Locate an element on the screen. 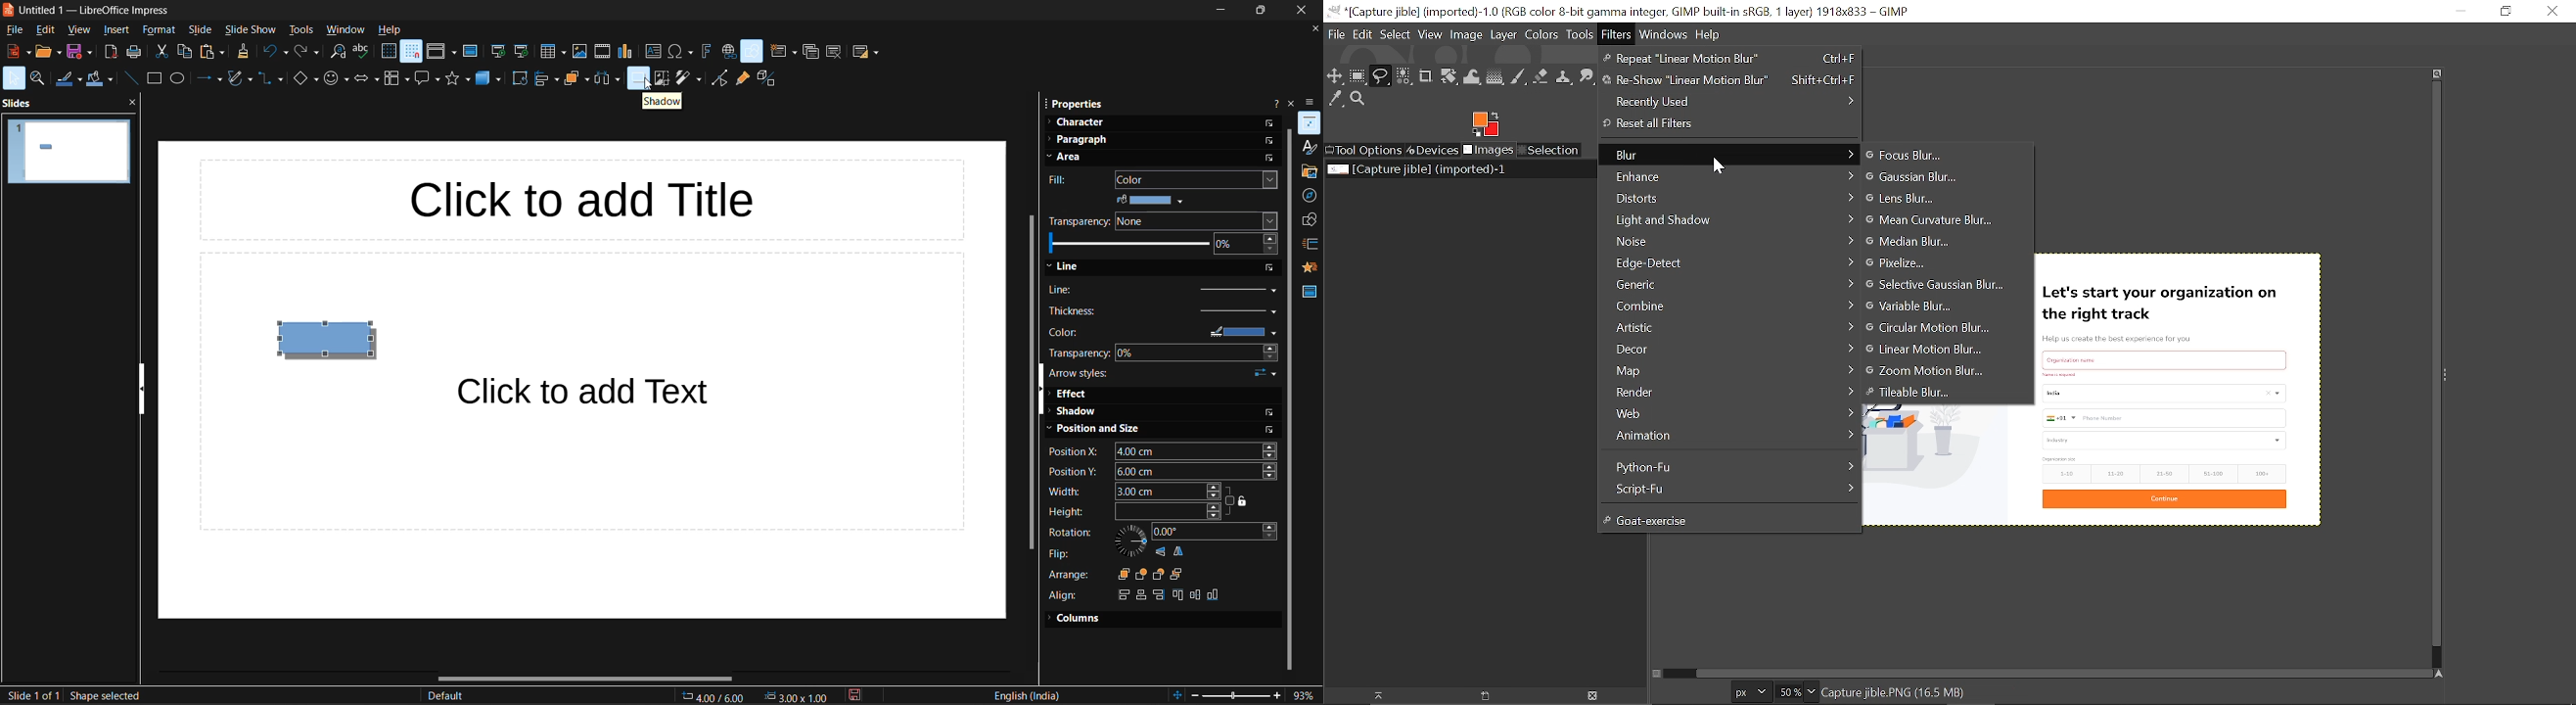 This screenshot has width=2576, height=728. right is located at coordinates (1161, 595).